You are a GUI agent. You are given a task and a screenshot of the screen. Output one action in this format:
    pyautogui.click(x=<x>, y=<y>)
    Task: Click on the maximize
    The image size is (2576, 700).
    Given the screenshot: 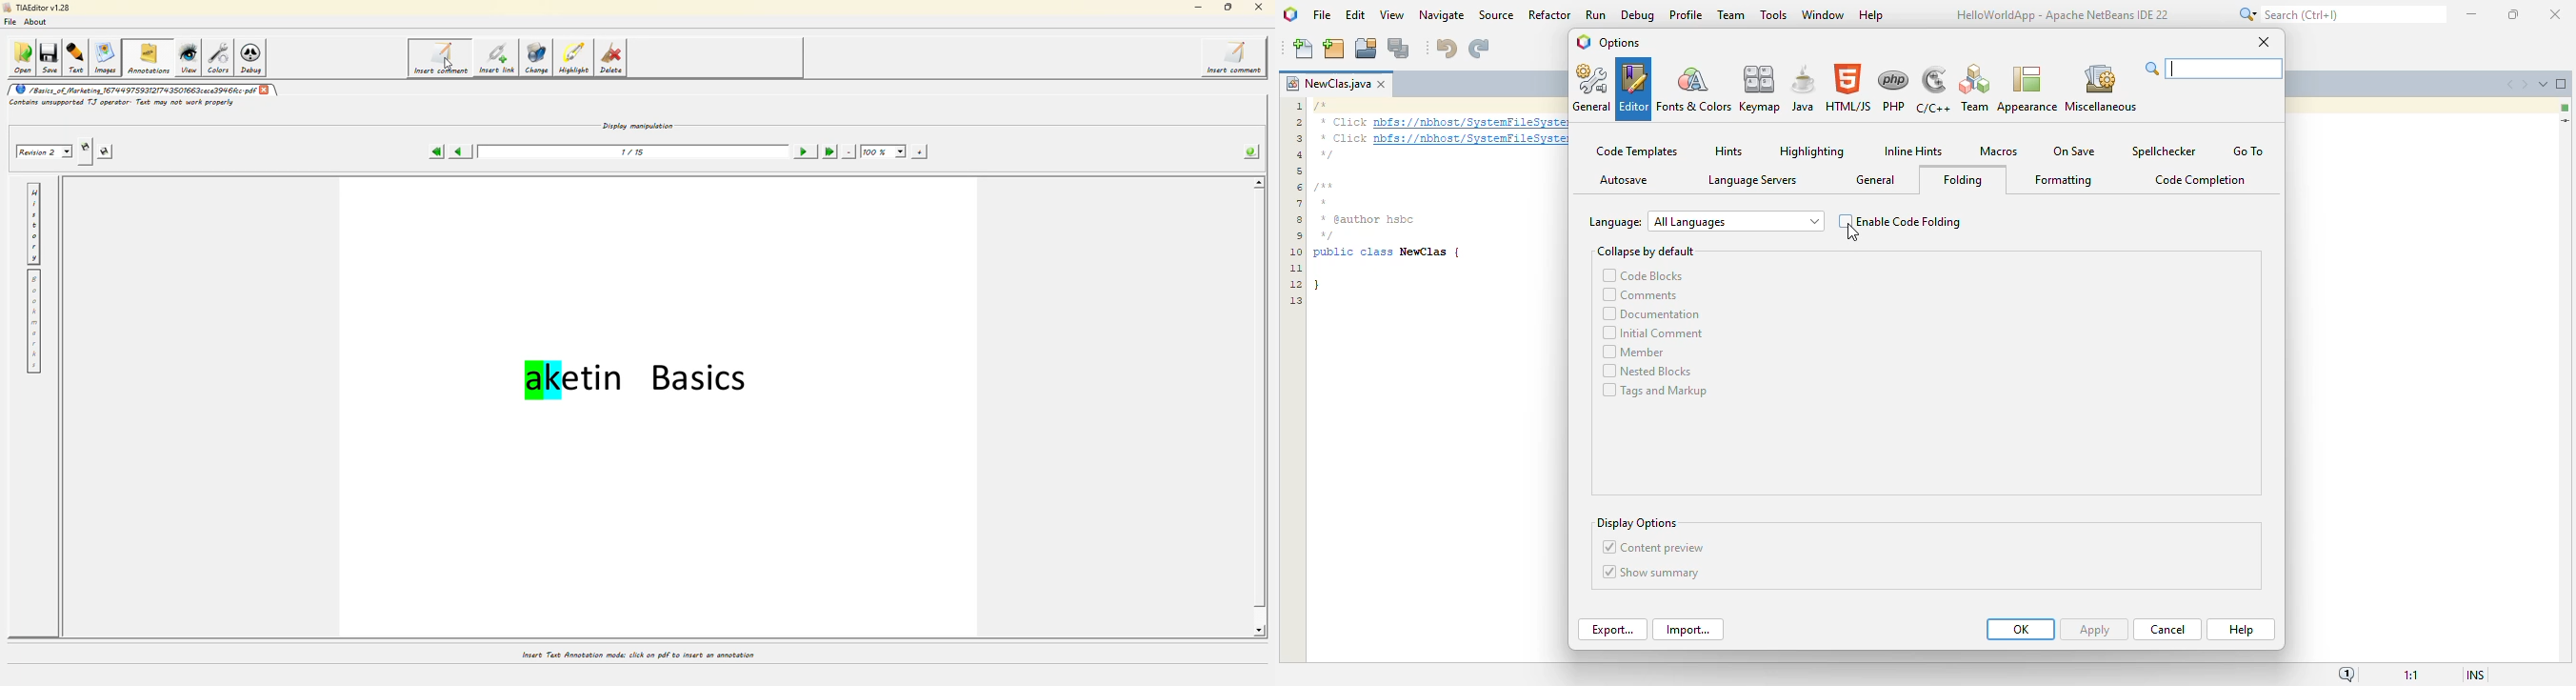 What is the action you would take?
    pyautogui.click(x=2514, y=13)
    